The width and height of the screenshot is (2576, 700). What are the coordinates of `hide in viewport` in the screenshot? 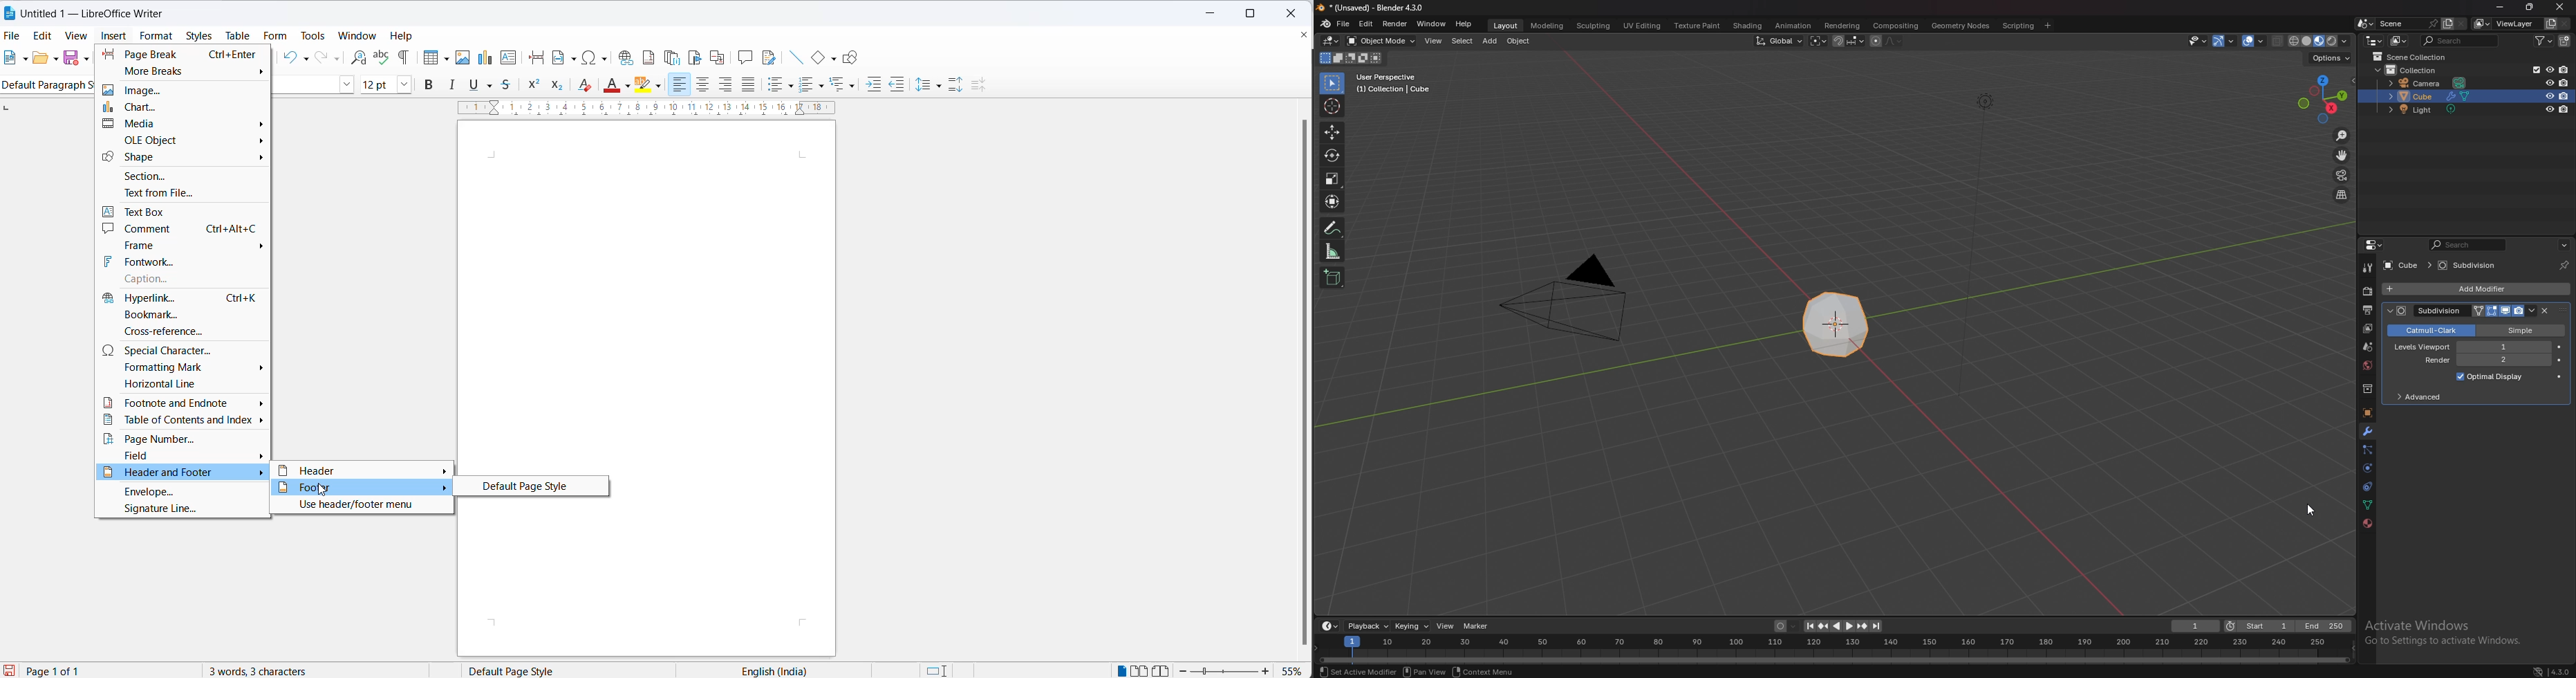 It's located at (2550, 69).